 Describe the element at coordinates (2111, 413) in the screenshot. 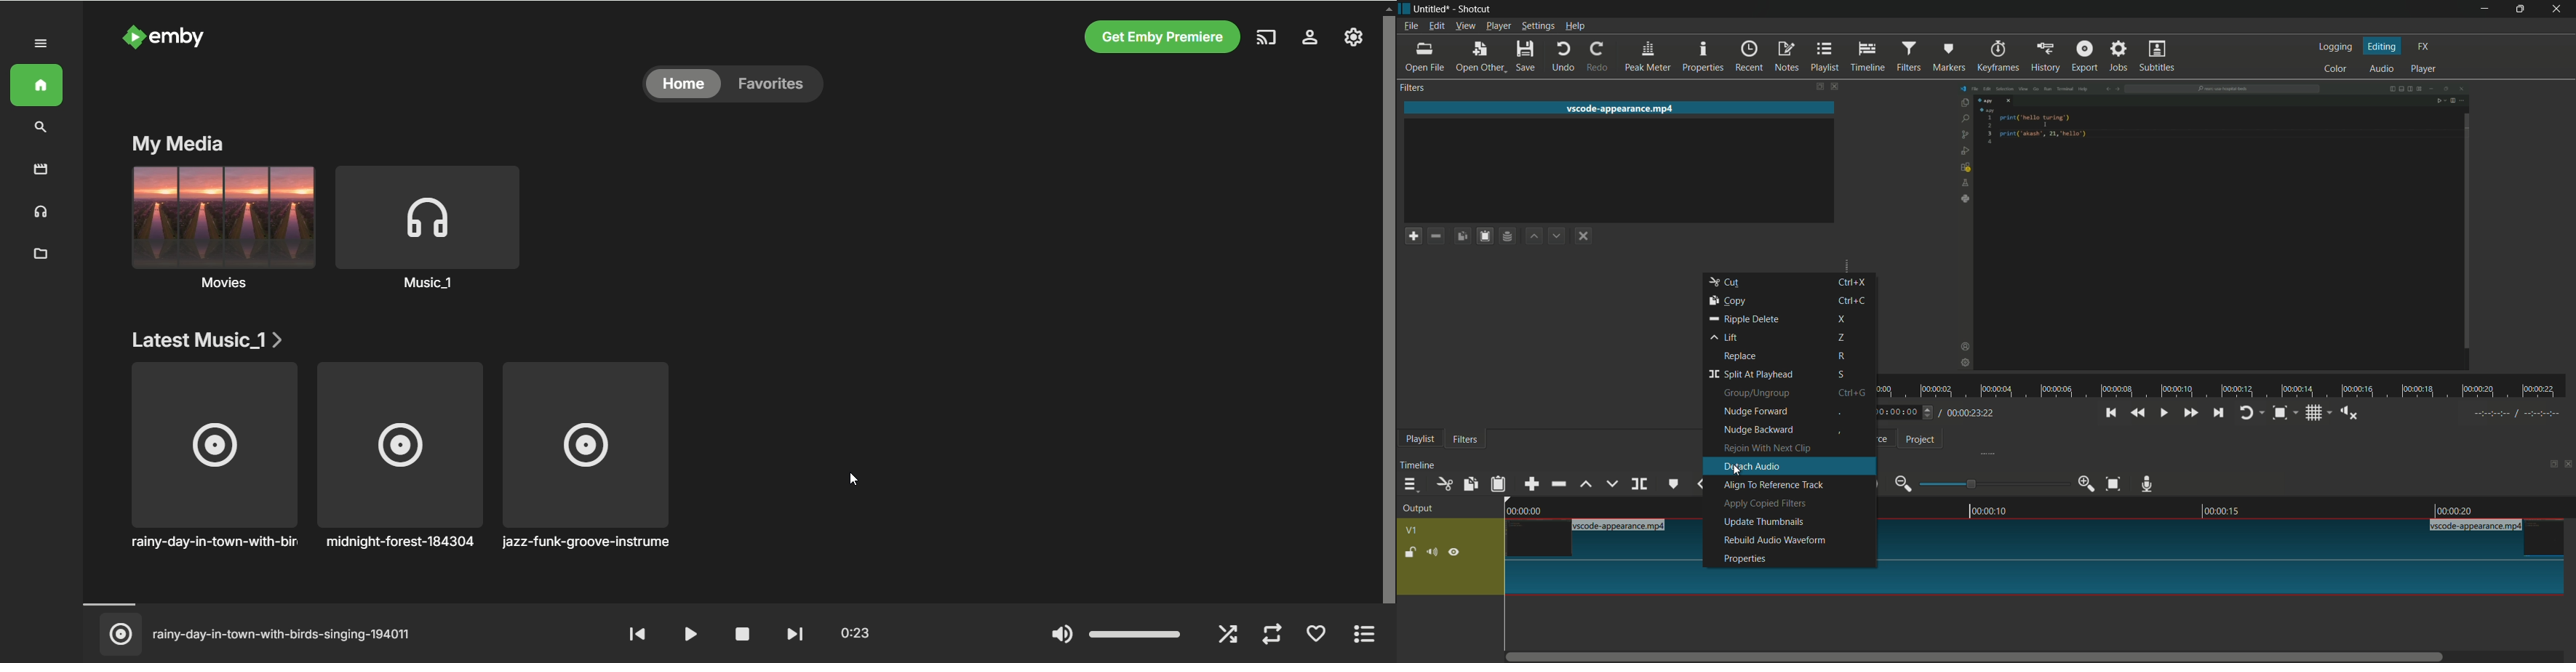

I see `skip to the previous` at that location.